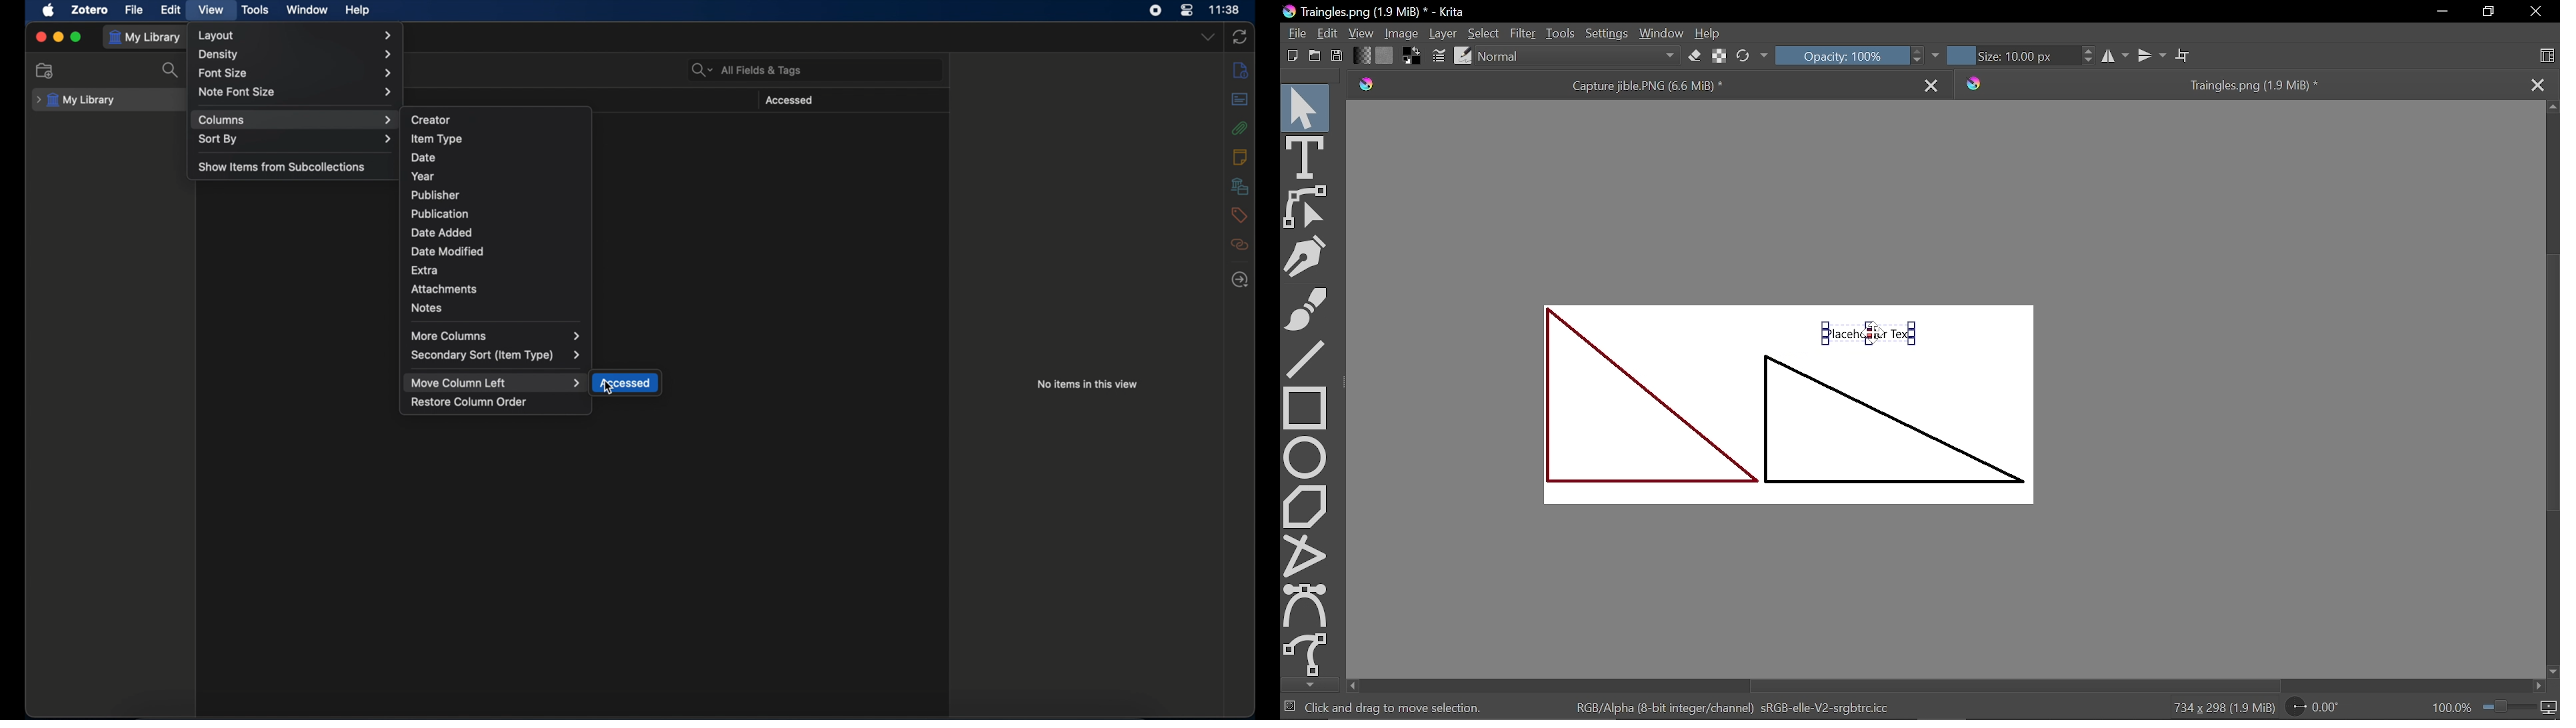 The width and height of the screenshot is (2576, 728). I want to click on attachments, so click(1240, 128).